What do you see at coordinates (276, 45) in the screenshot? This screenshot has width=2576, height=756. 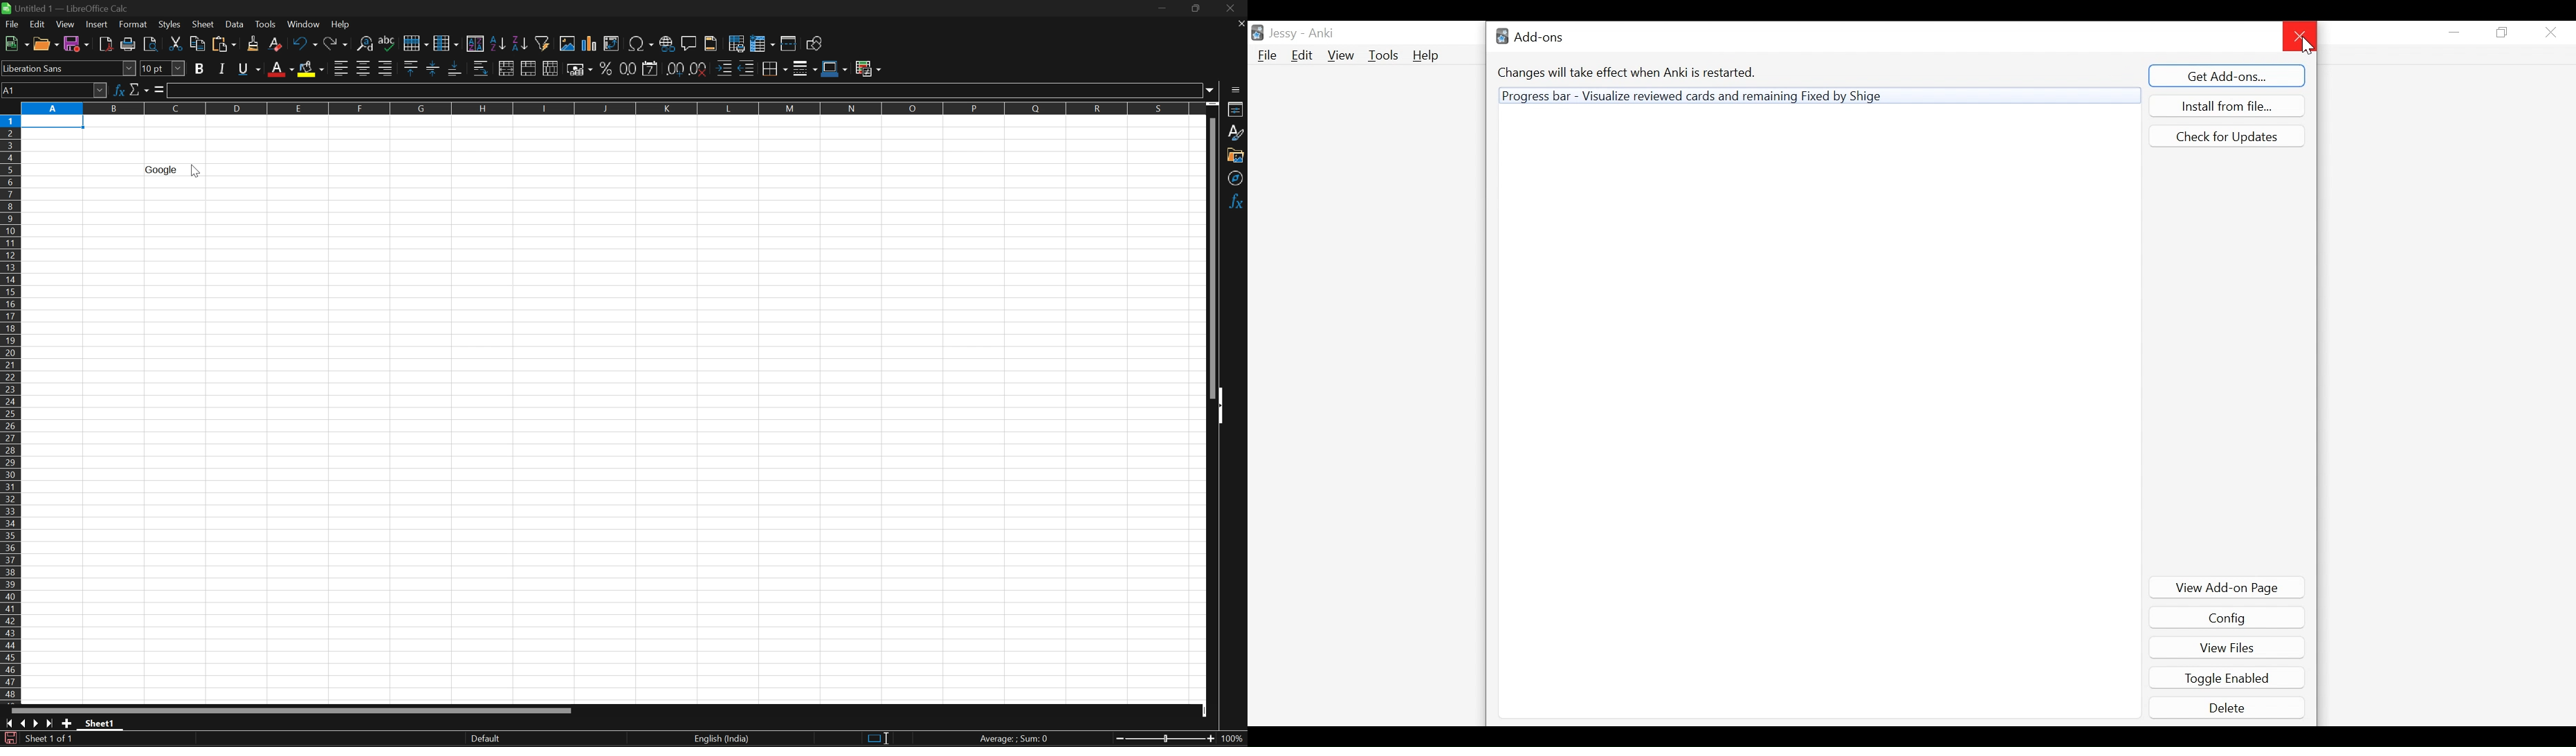 I see `Clear direct formatting` at bounding box center [276, 45].